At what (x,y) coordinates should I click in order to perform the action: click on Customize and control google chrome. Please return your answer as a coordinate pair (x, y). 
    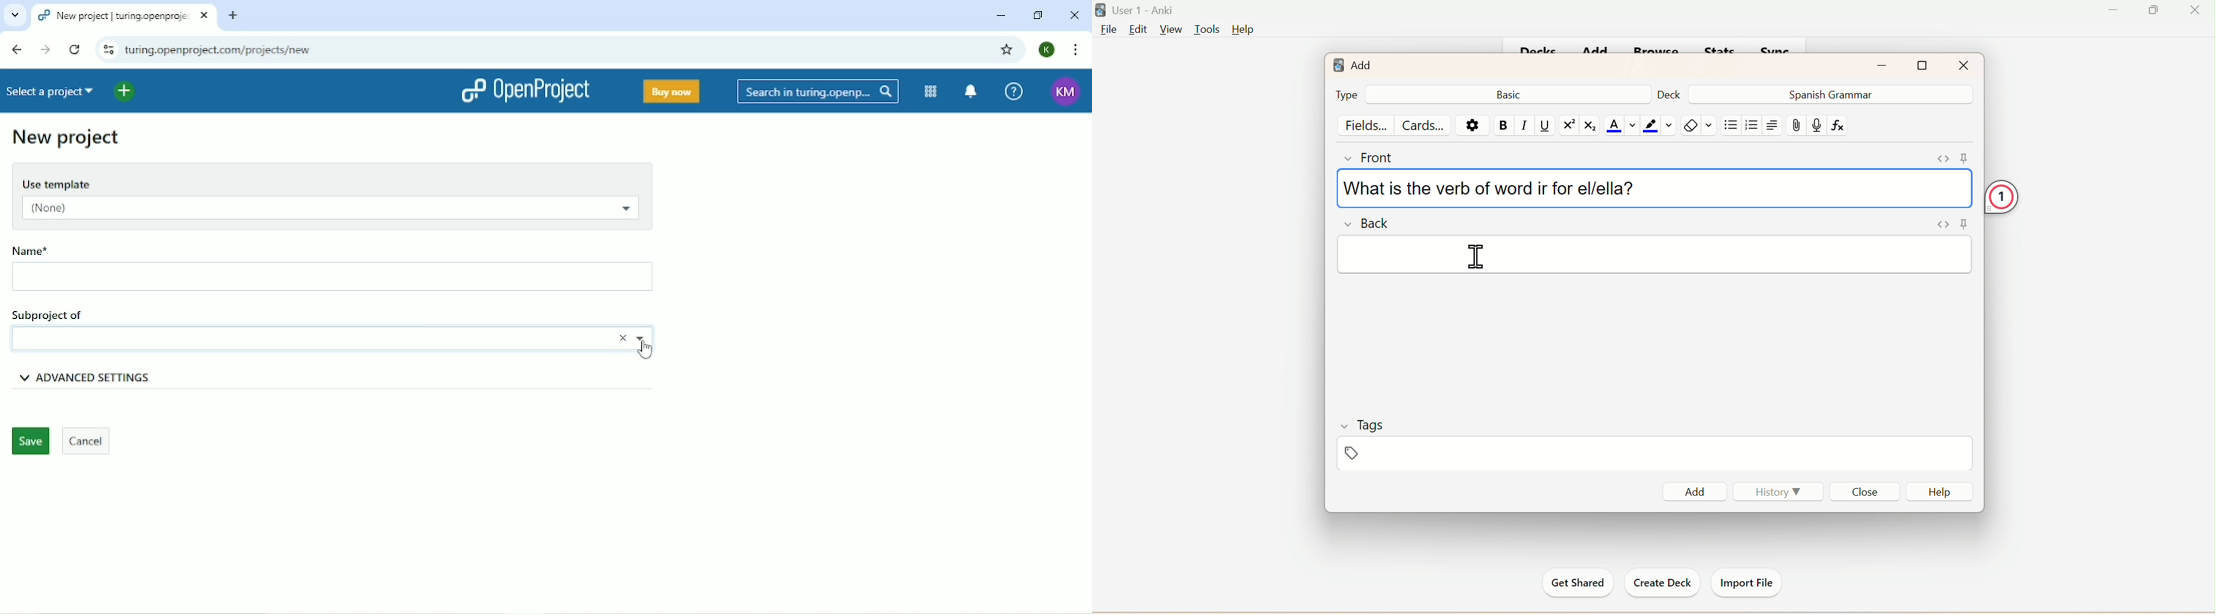
    Looking at the image, I should click on (1076, 49).